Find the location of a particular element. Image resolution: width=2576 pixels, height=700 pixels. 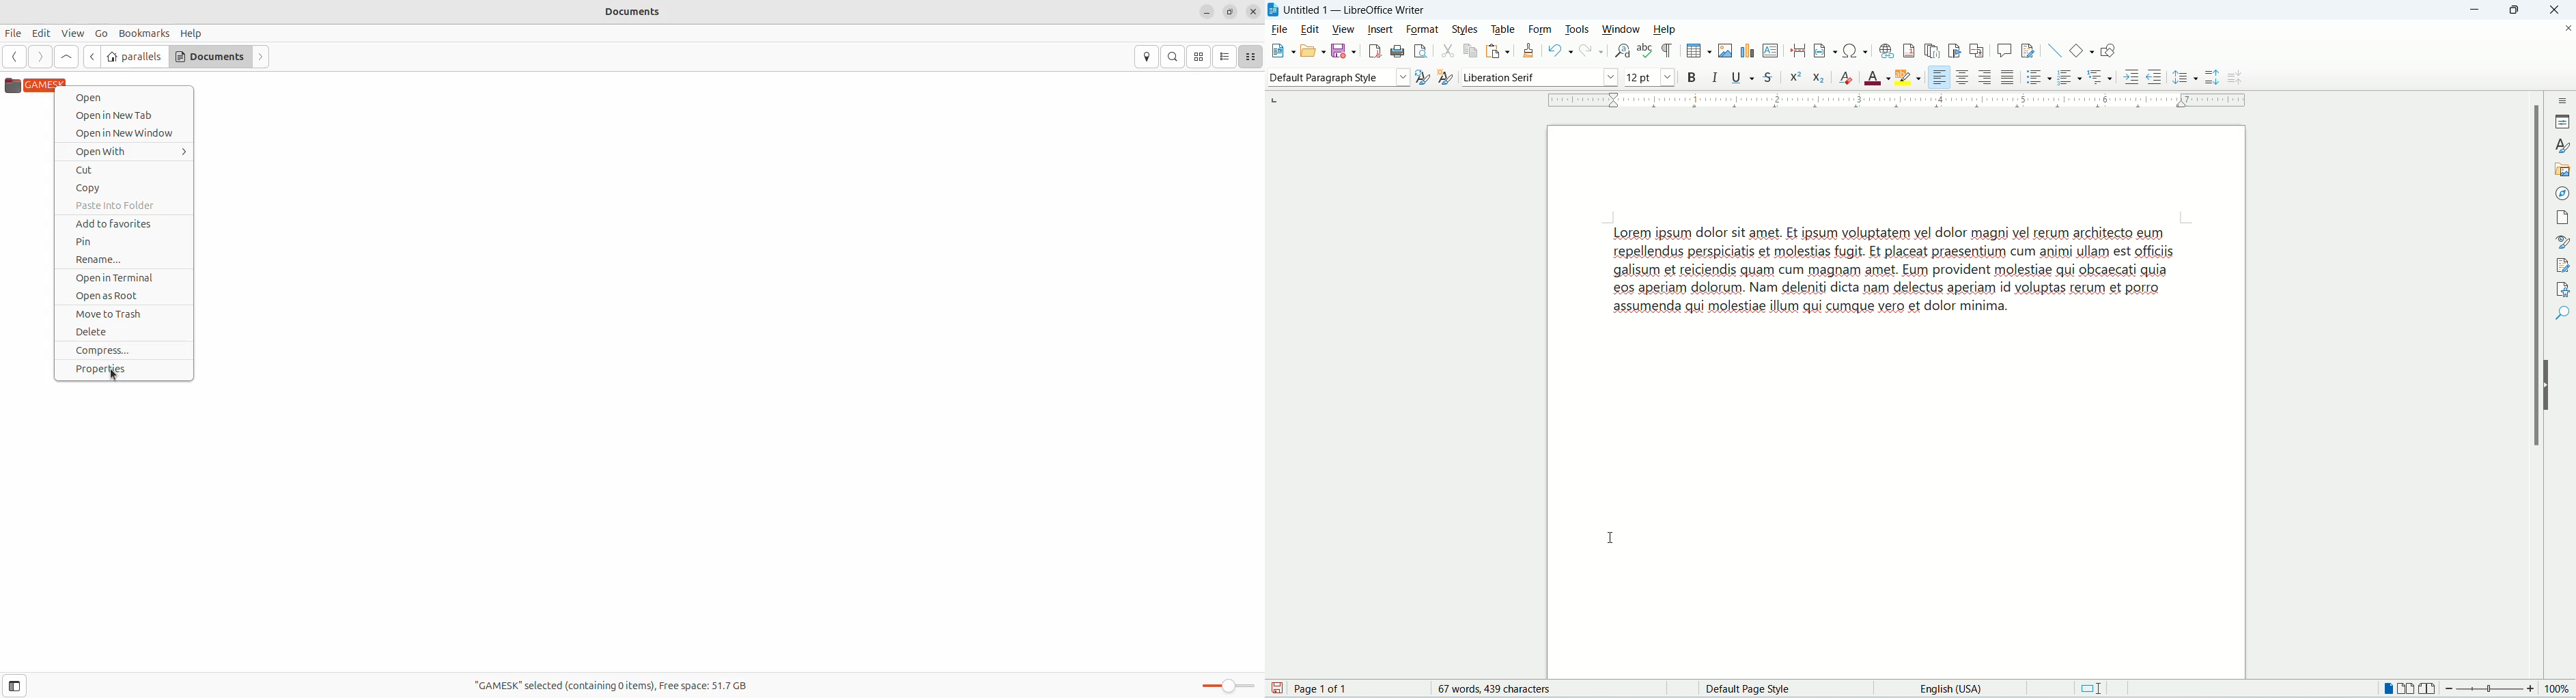

format outline is located at coordinates (2099, 76).